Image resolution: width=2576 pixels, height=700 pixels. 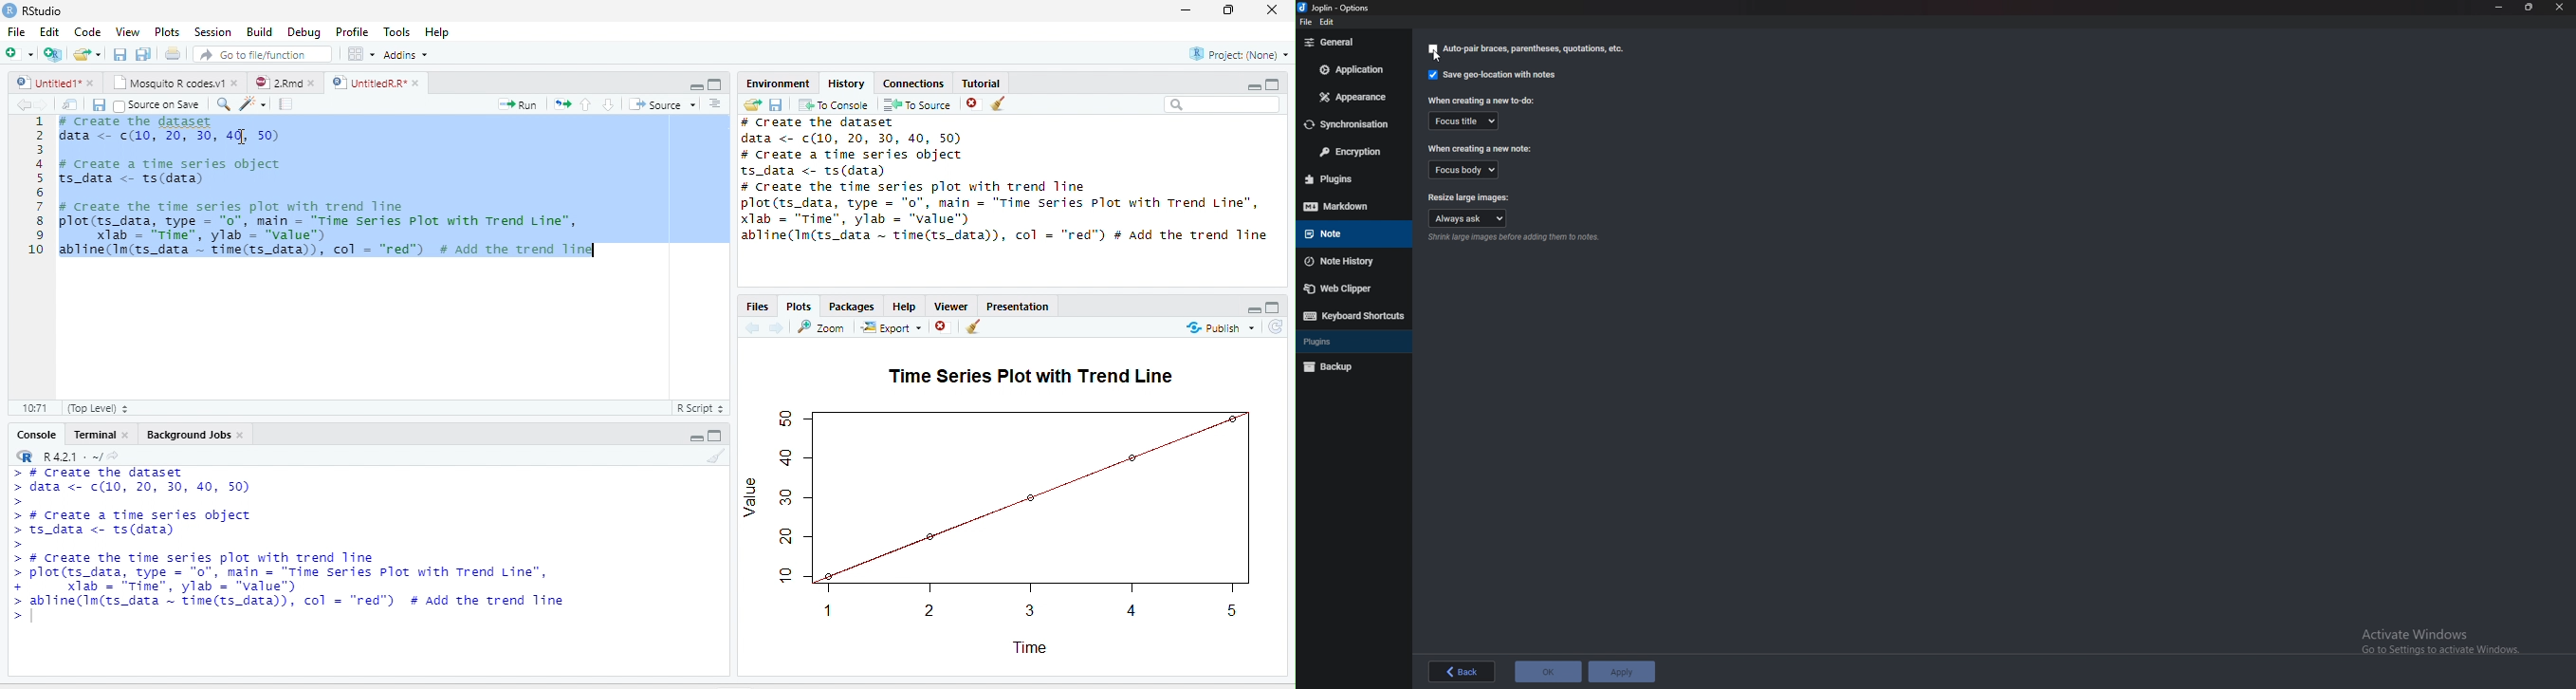 What do you see at coordinates (72, 455) in the screenshot?
I see `R 4.2.1 . ~/` at bounding box center [72, 455].